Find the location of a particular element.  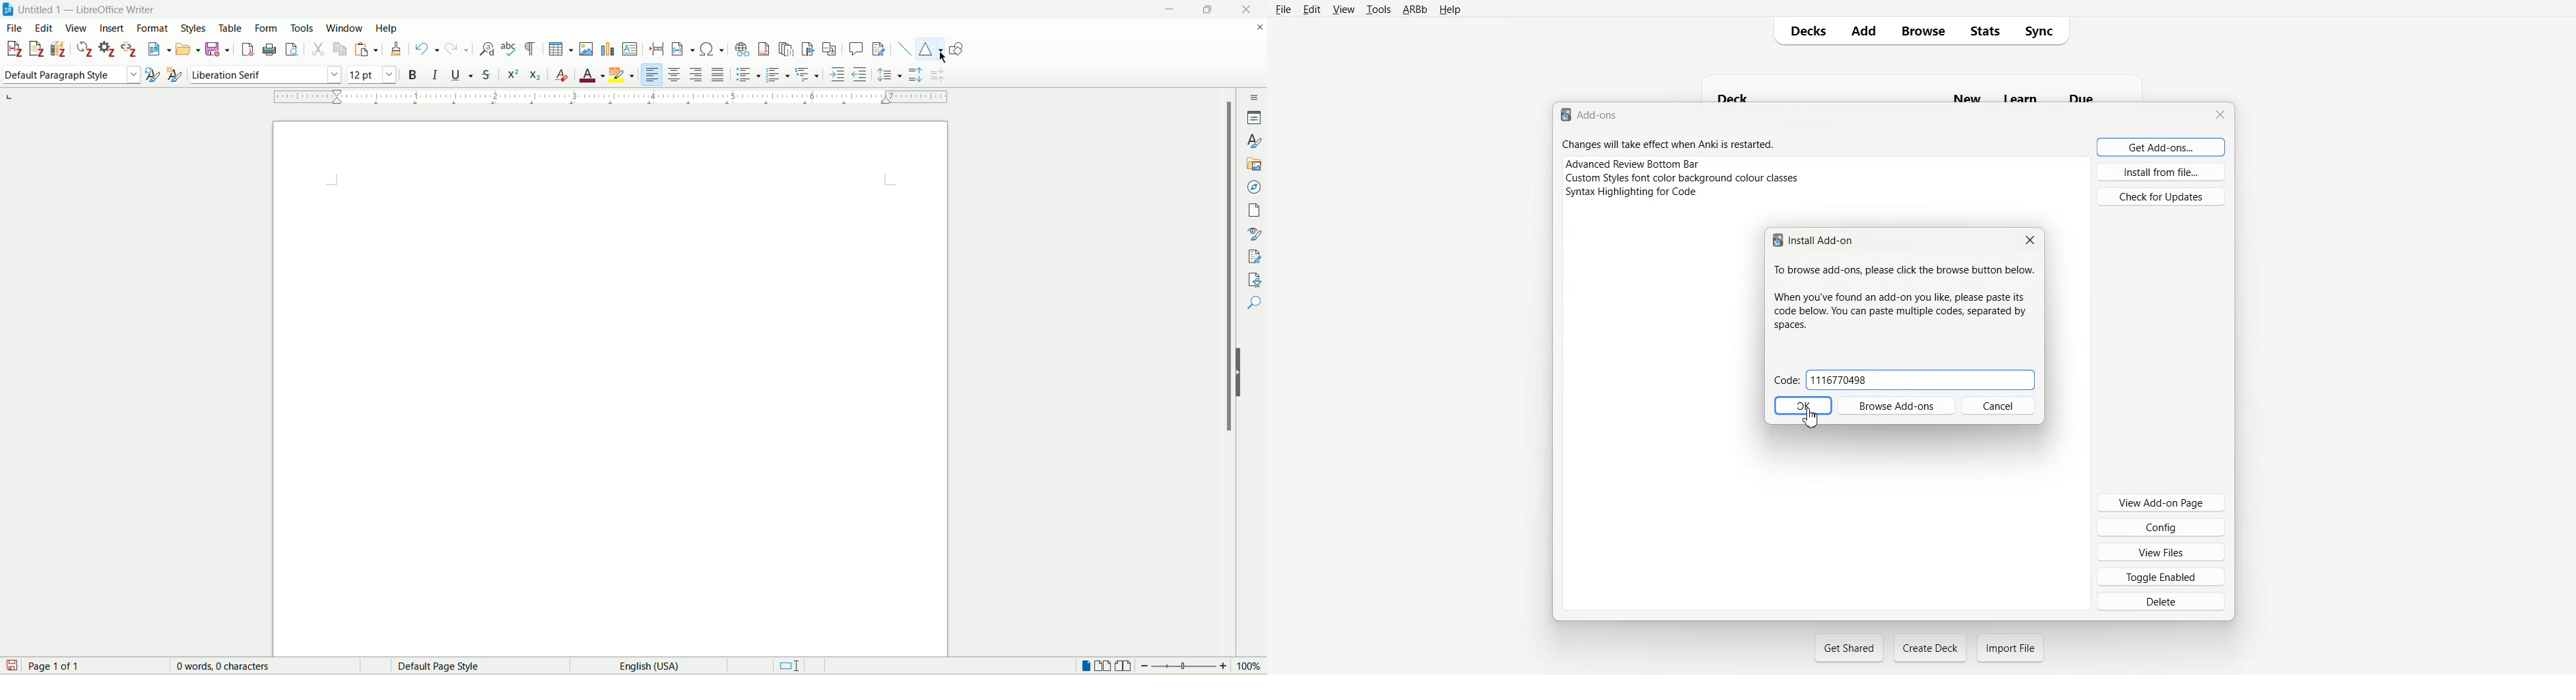

hide is located at coordinates (1245, 372).